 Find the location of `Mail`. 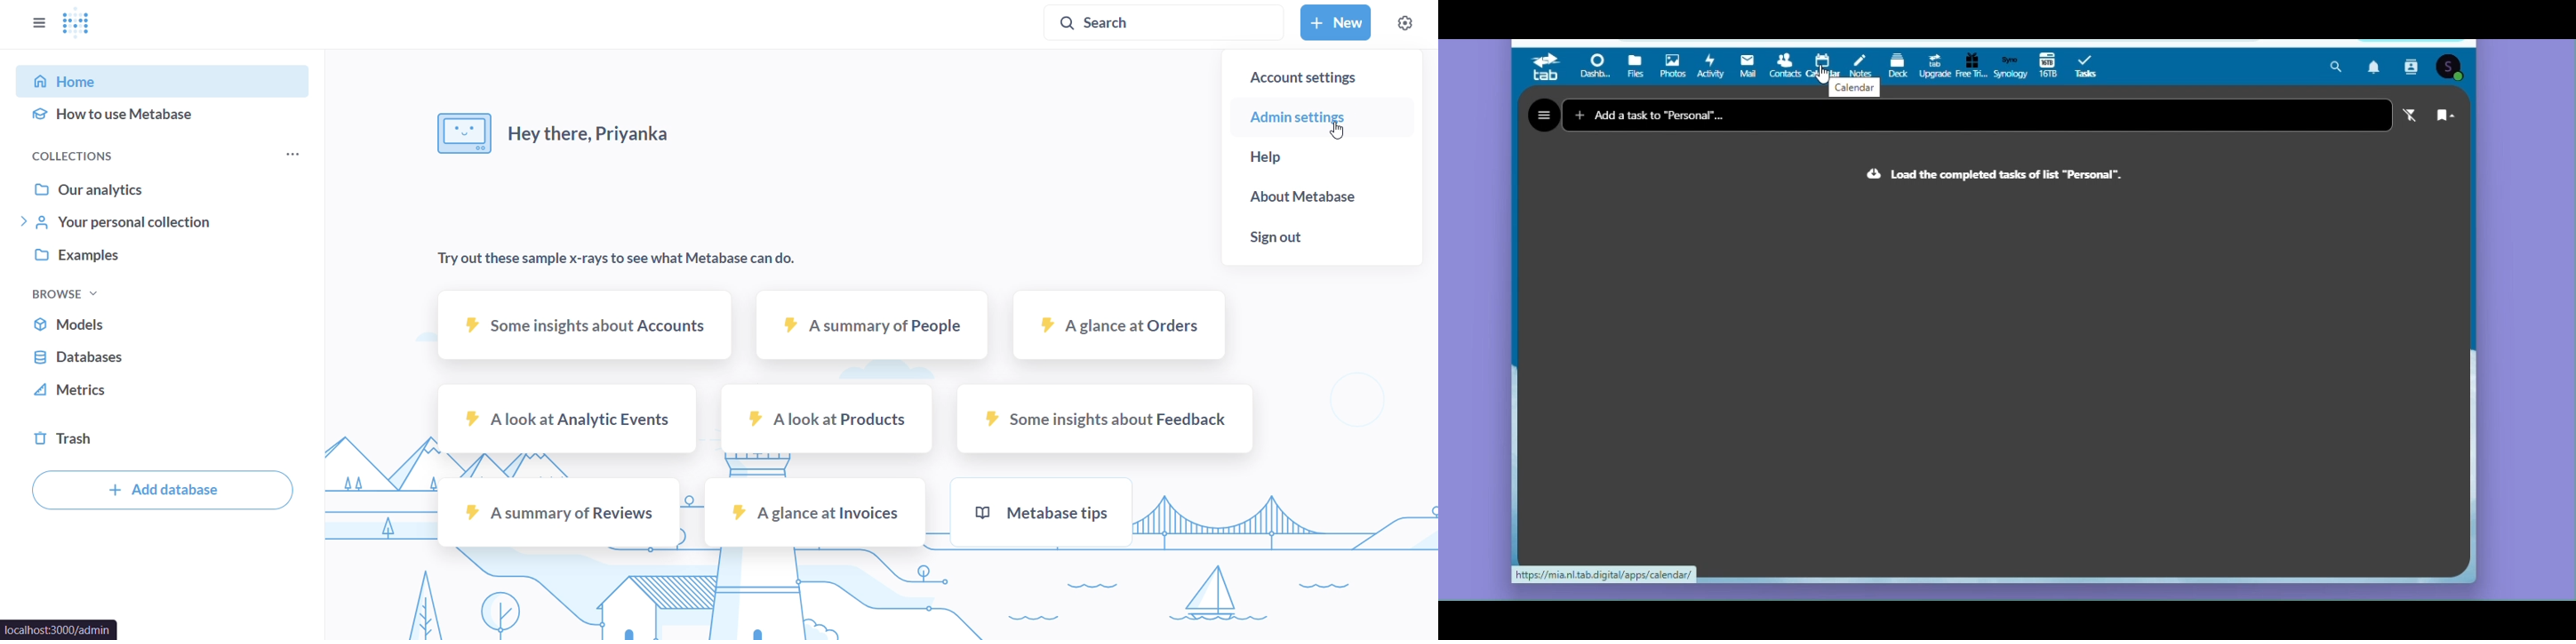

Mail is located at coordinates (1749, 67).